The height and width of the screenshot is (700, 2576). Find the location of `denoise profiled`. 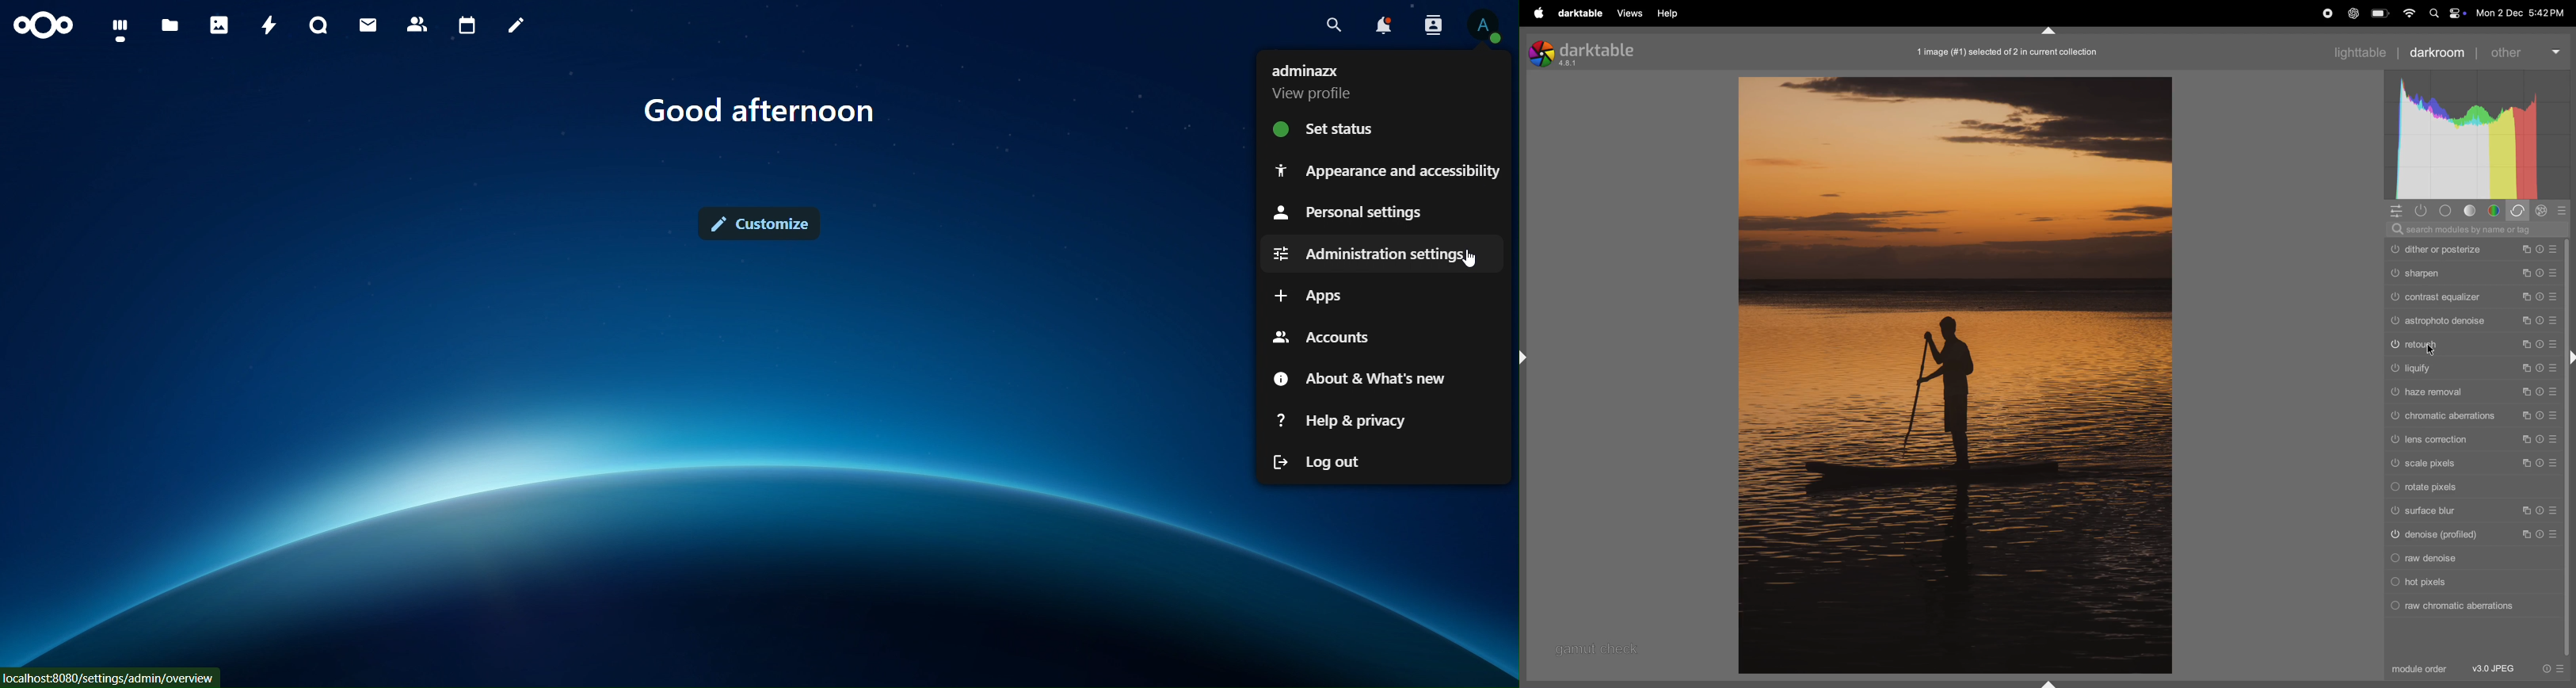

denoise profiled is located at coordinates (2474, 535).